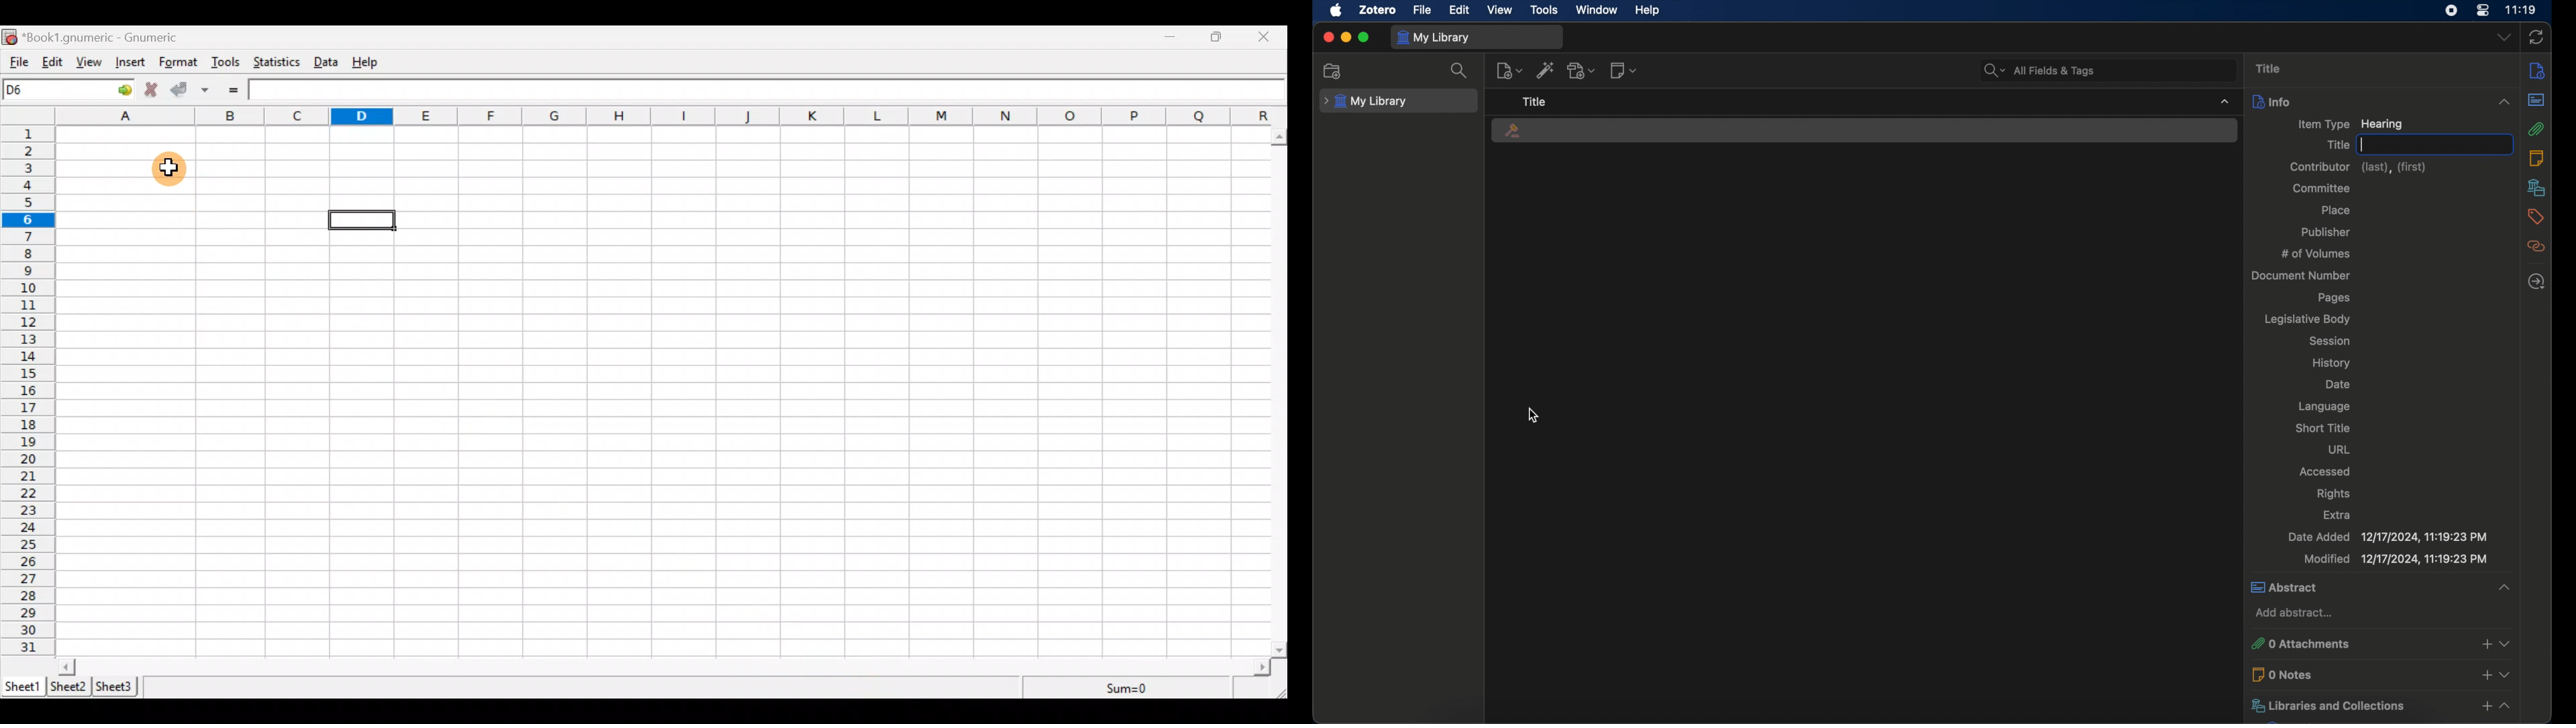  What do you see at coordinates (2395, 560) in the screenshot?
I see `modified` at bounding box center [2395, 560].